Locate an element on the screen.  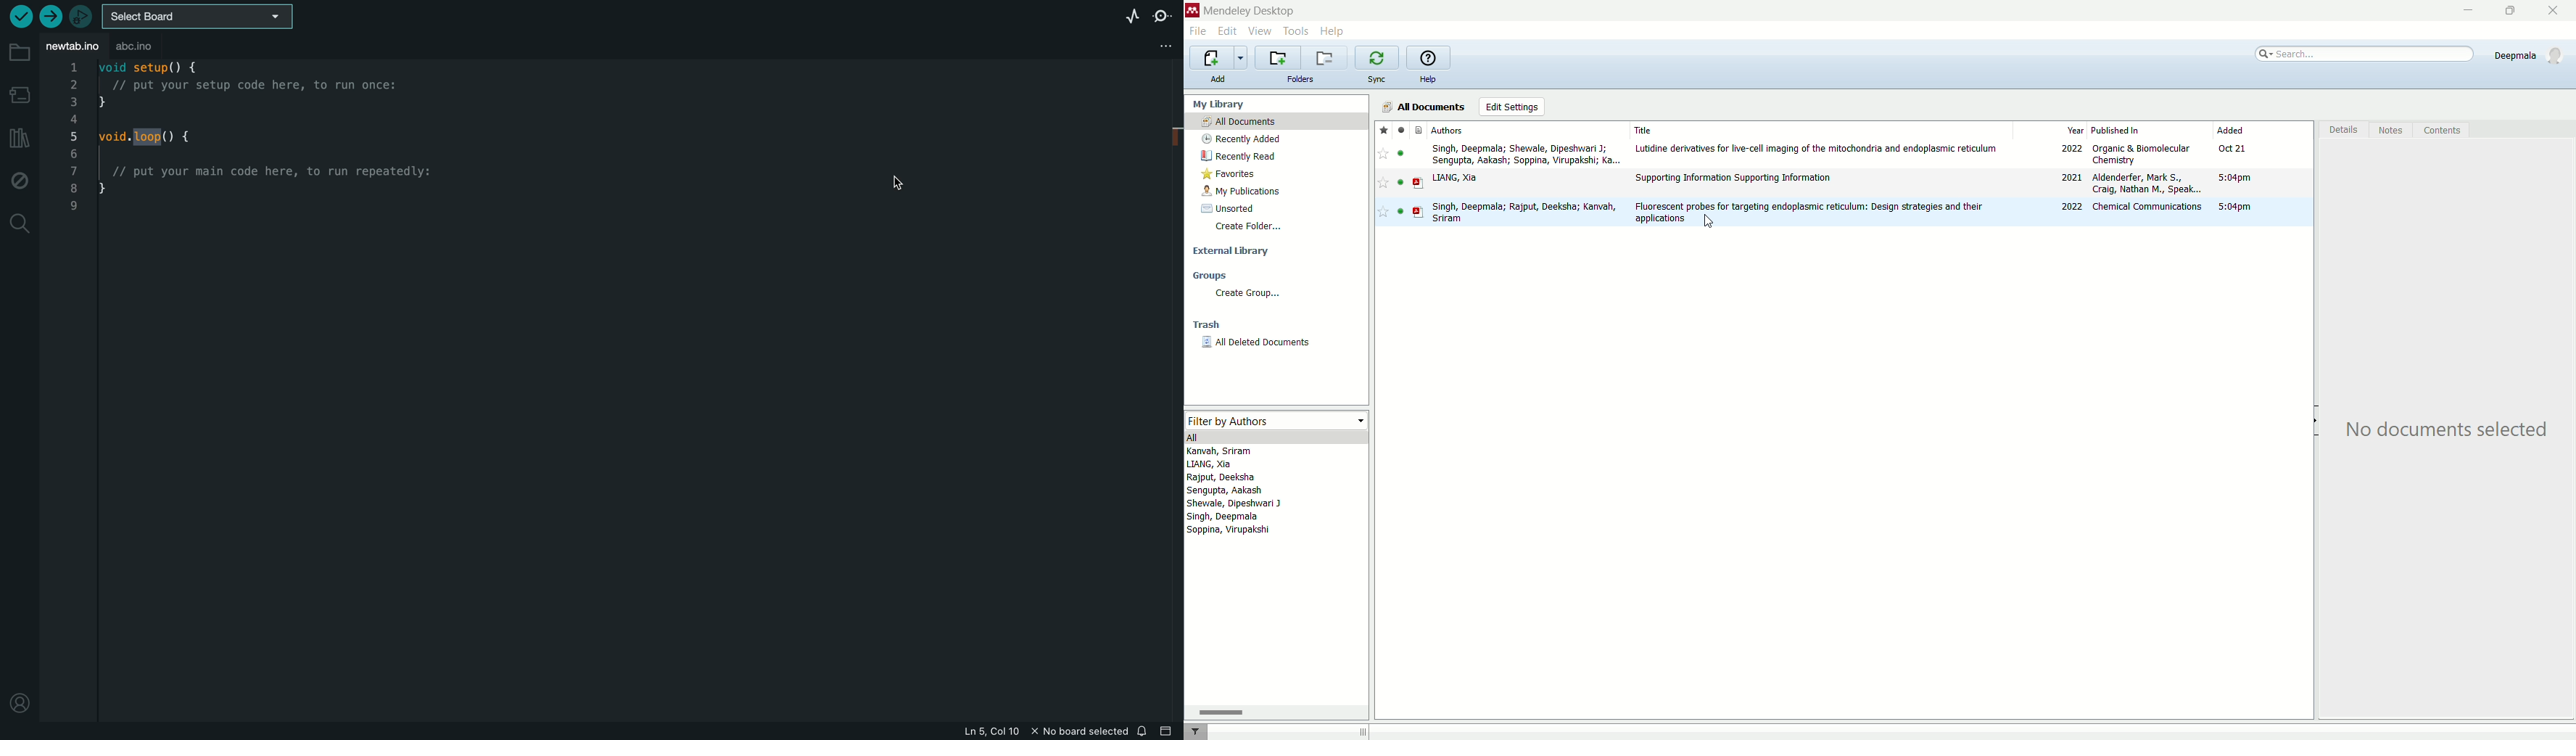
authors is located at coordinates (1458, 131).